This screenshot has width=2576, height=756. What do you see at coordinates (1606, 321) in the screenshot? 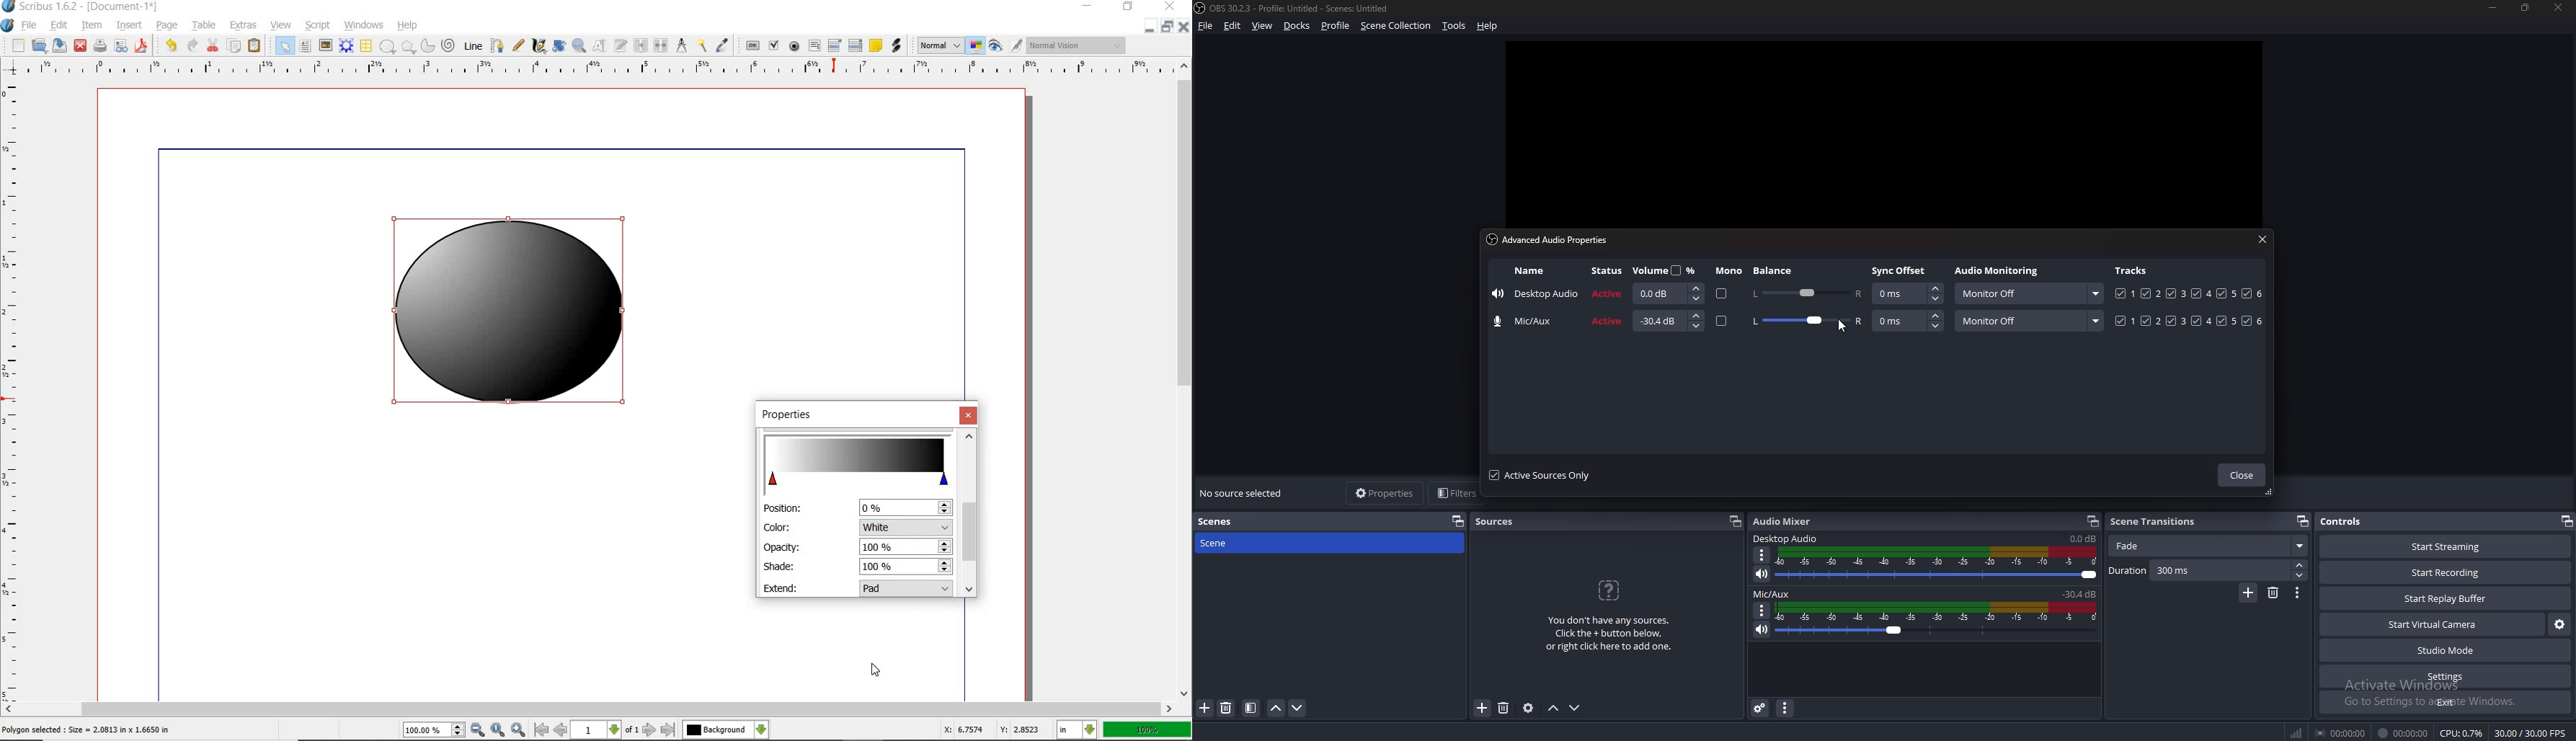
I see `stuatus` at bounding box center [1606, 321].